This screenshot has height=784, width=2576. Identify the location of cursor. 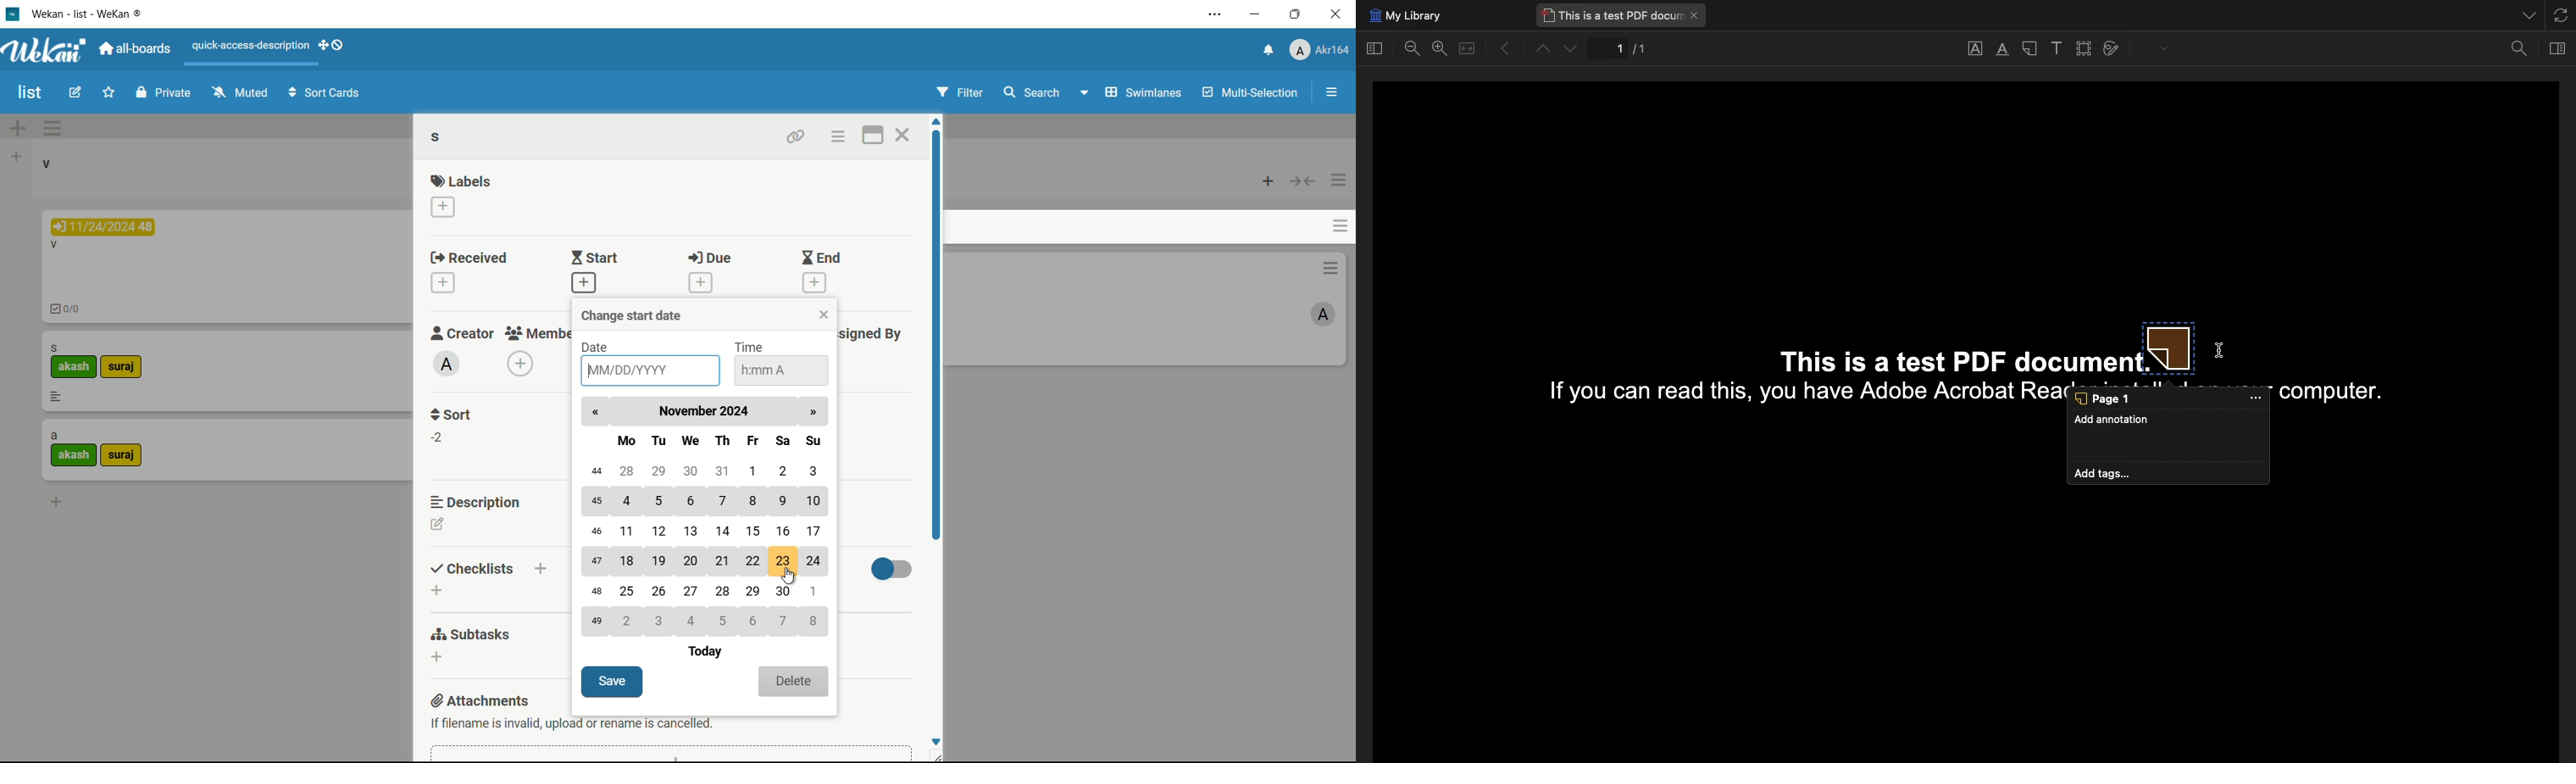
(2217, 353).